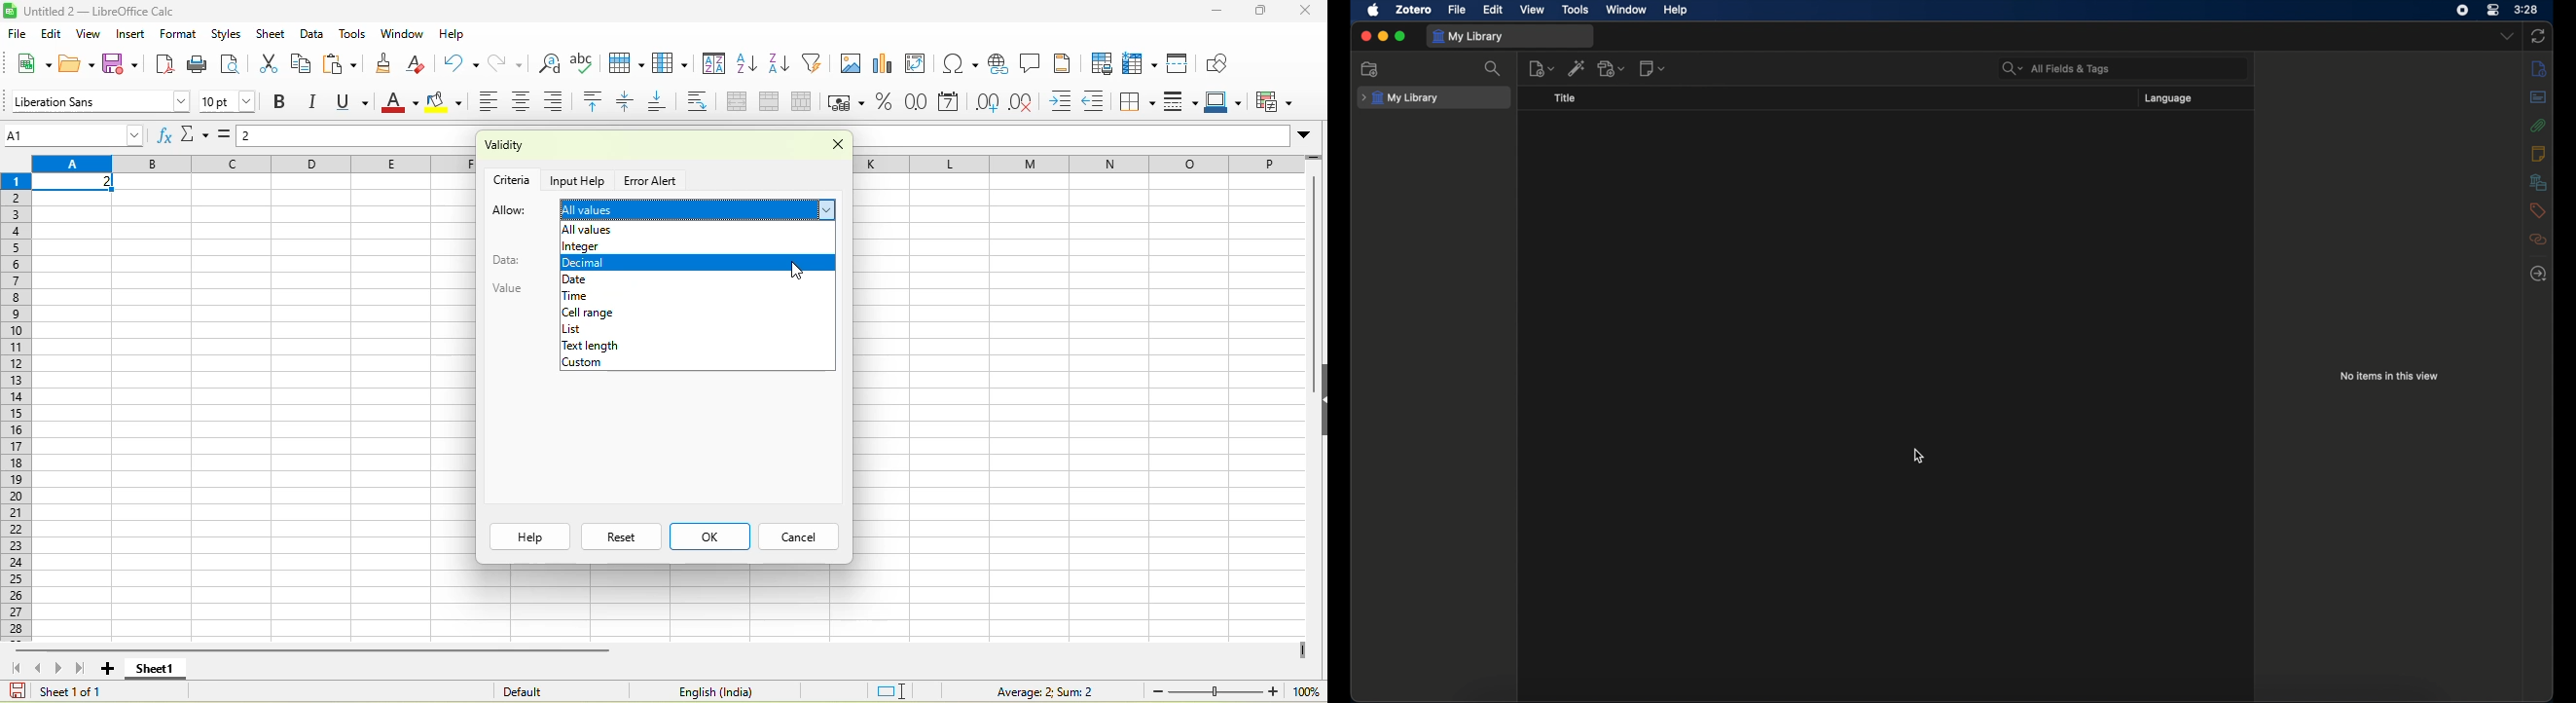 The image size is (2576, 728). Describe the element at coordinates (806, 102) in the screenshot. I see `split` at that location.